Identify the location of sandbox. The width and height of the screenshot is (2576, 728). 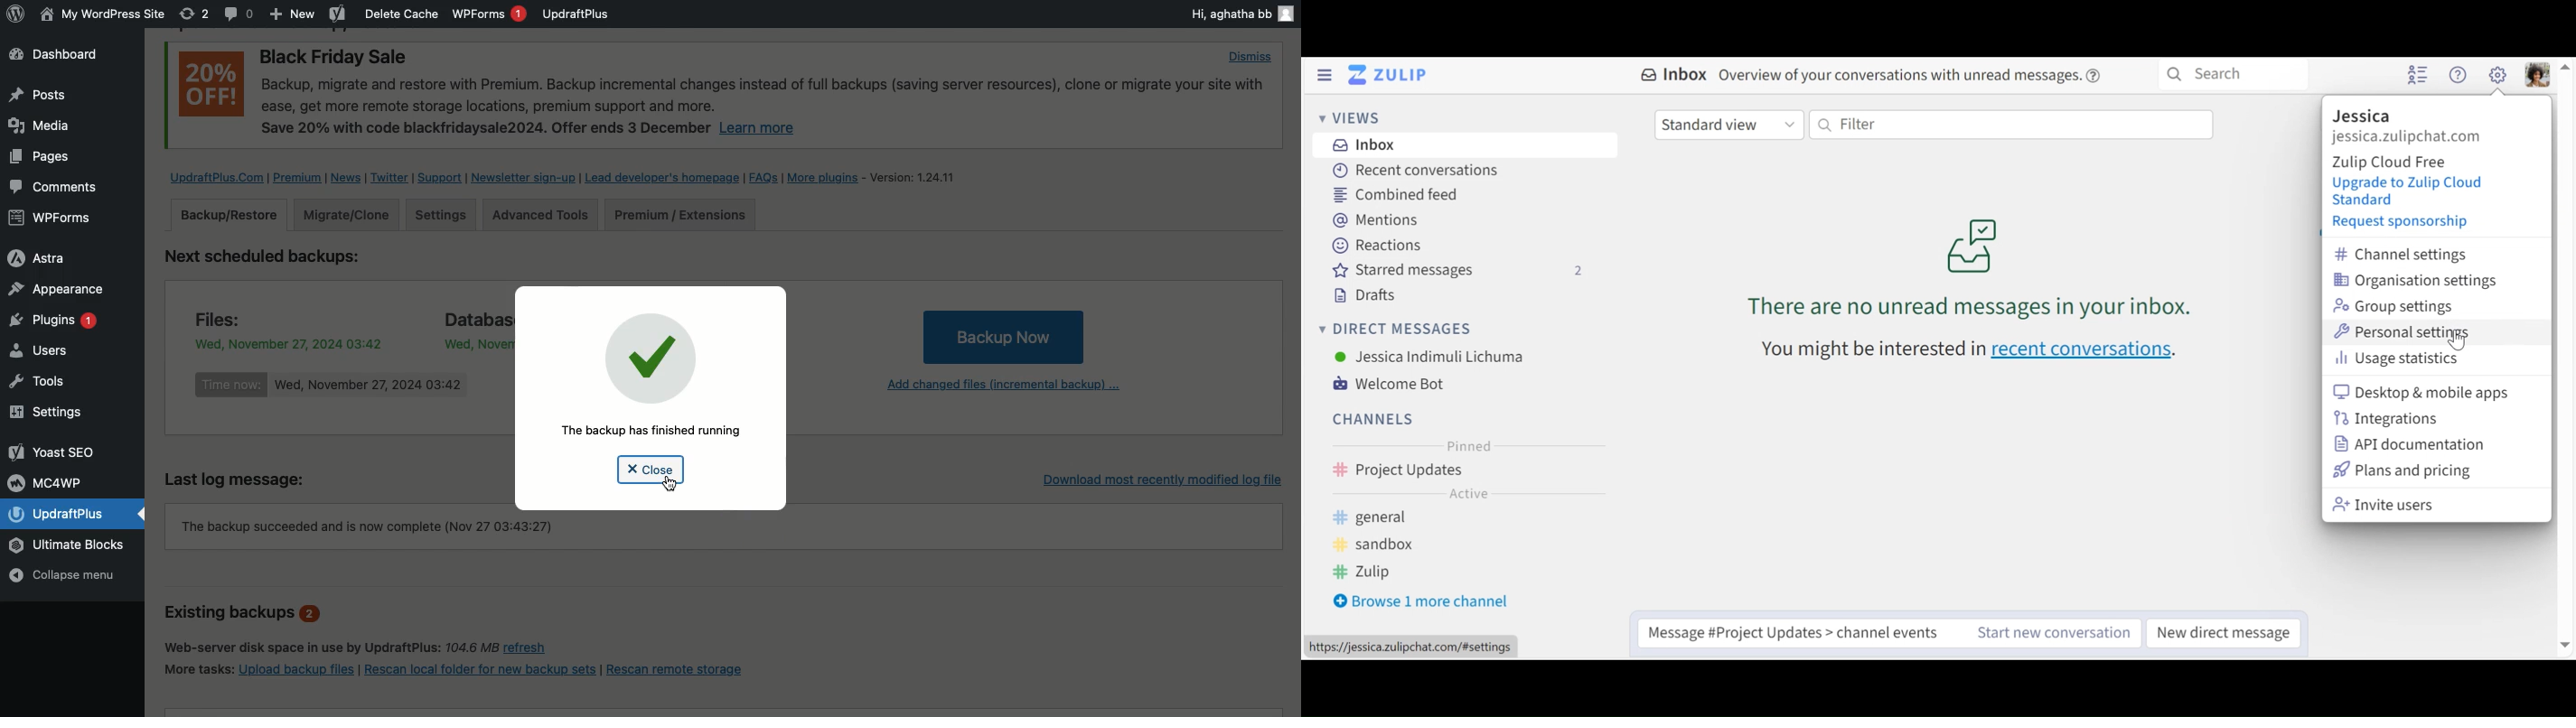
(1380, 544).